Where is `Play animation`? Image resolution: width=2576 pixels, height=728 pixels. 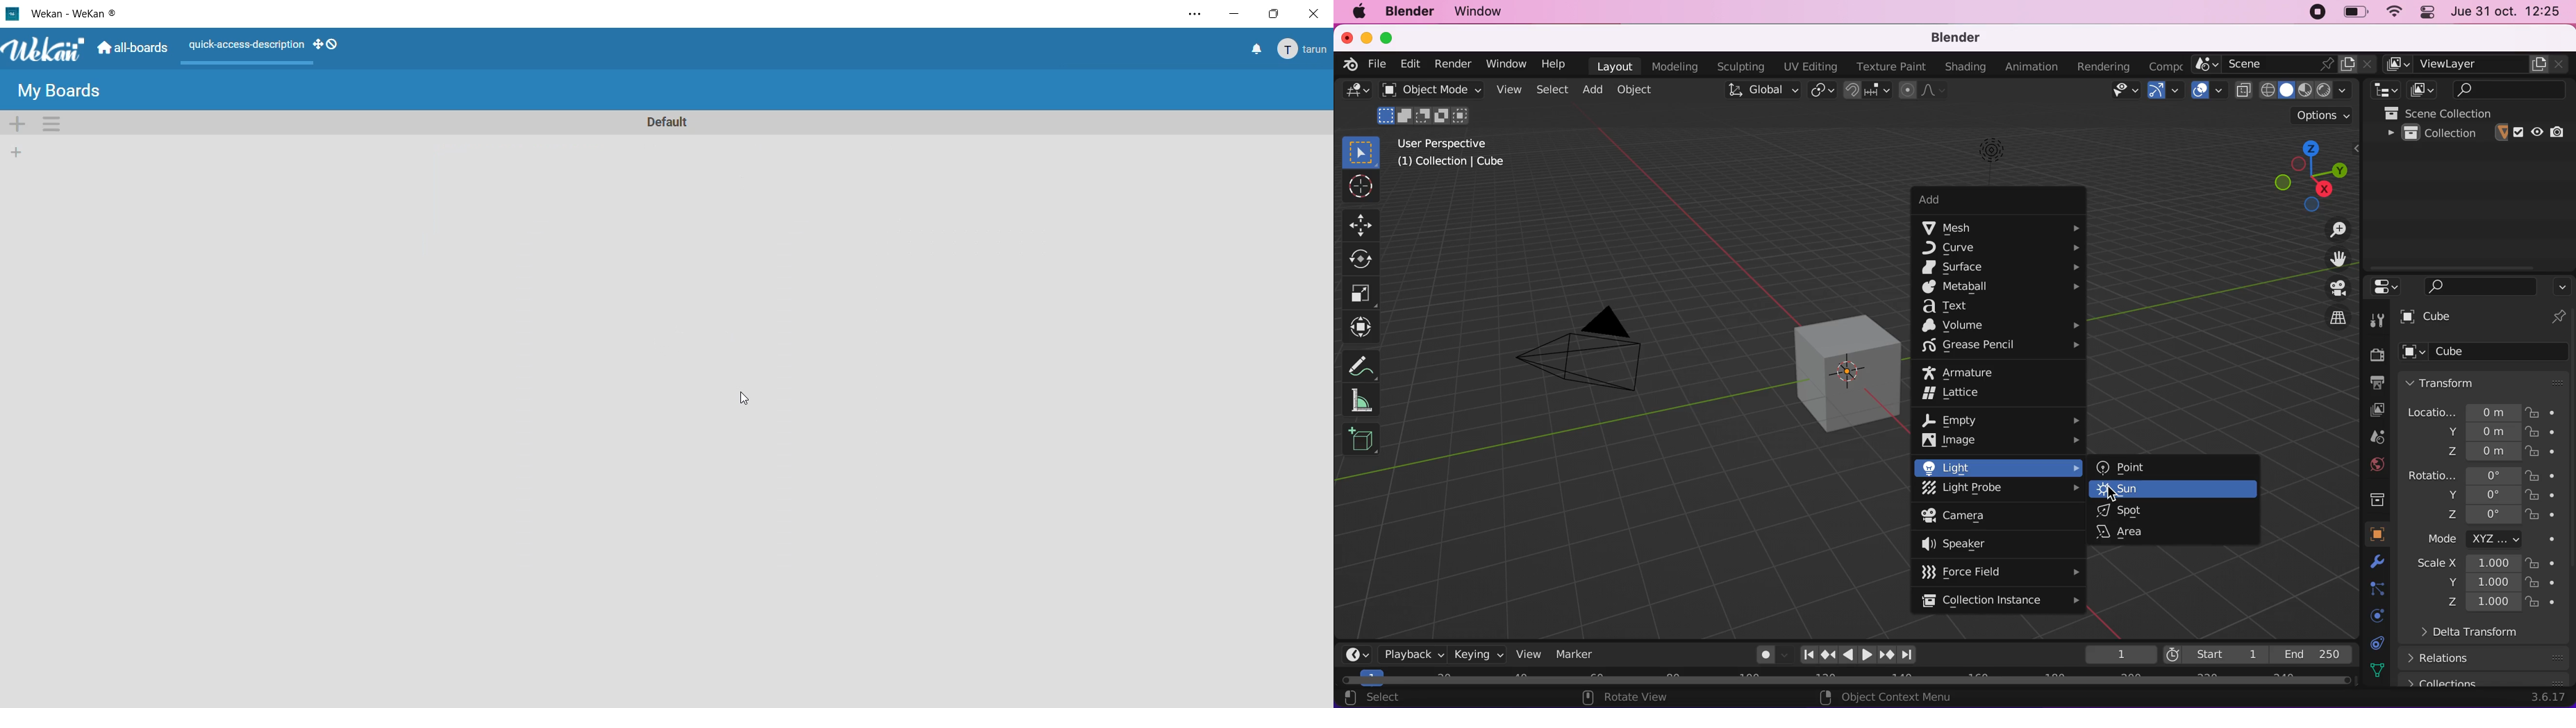 Play animation is located at coordinates (1866, 656).